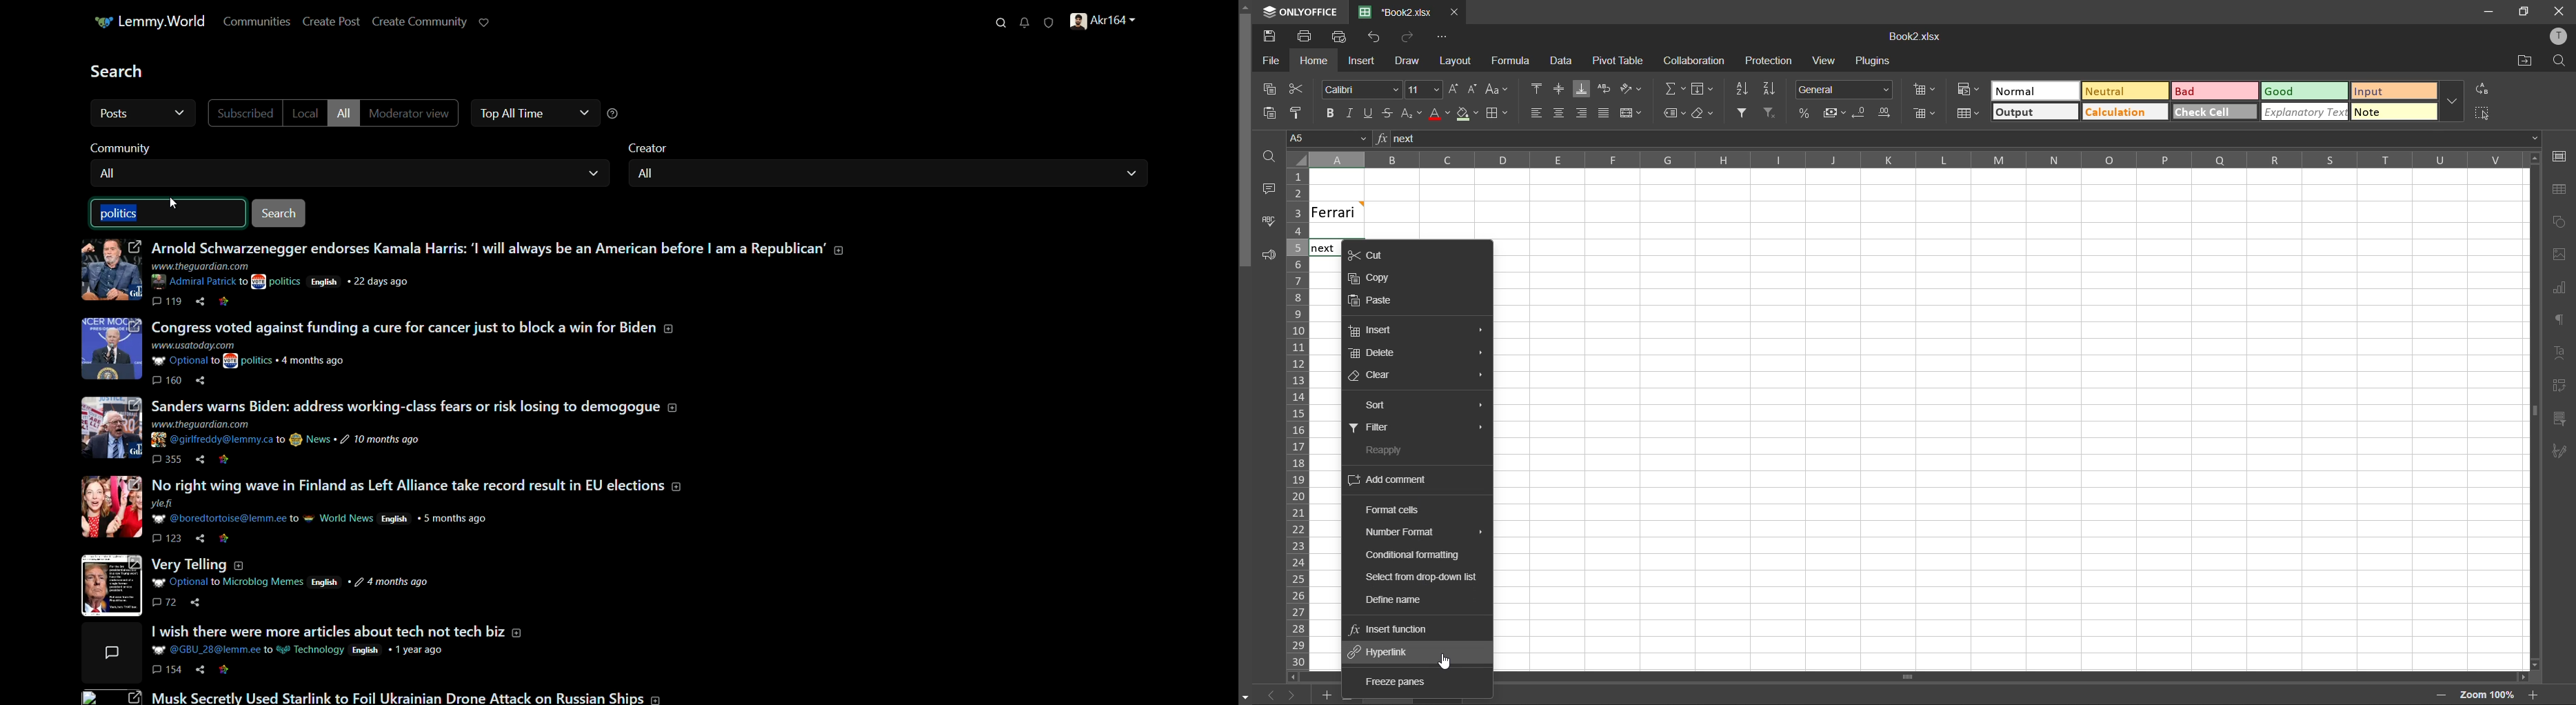  What do you see at coordinates (2122, 112) in the screenshot?
I see `calculation` at bounding box center [2122, 112].